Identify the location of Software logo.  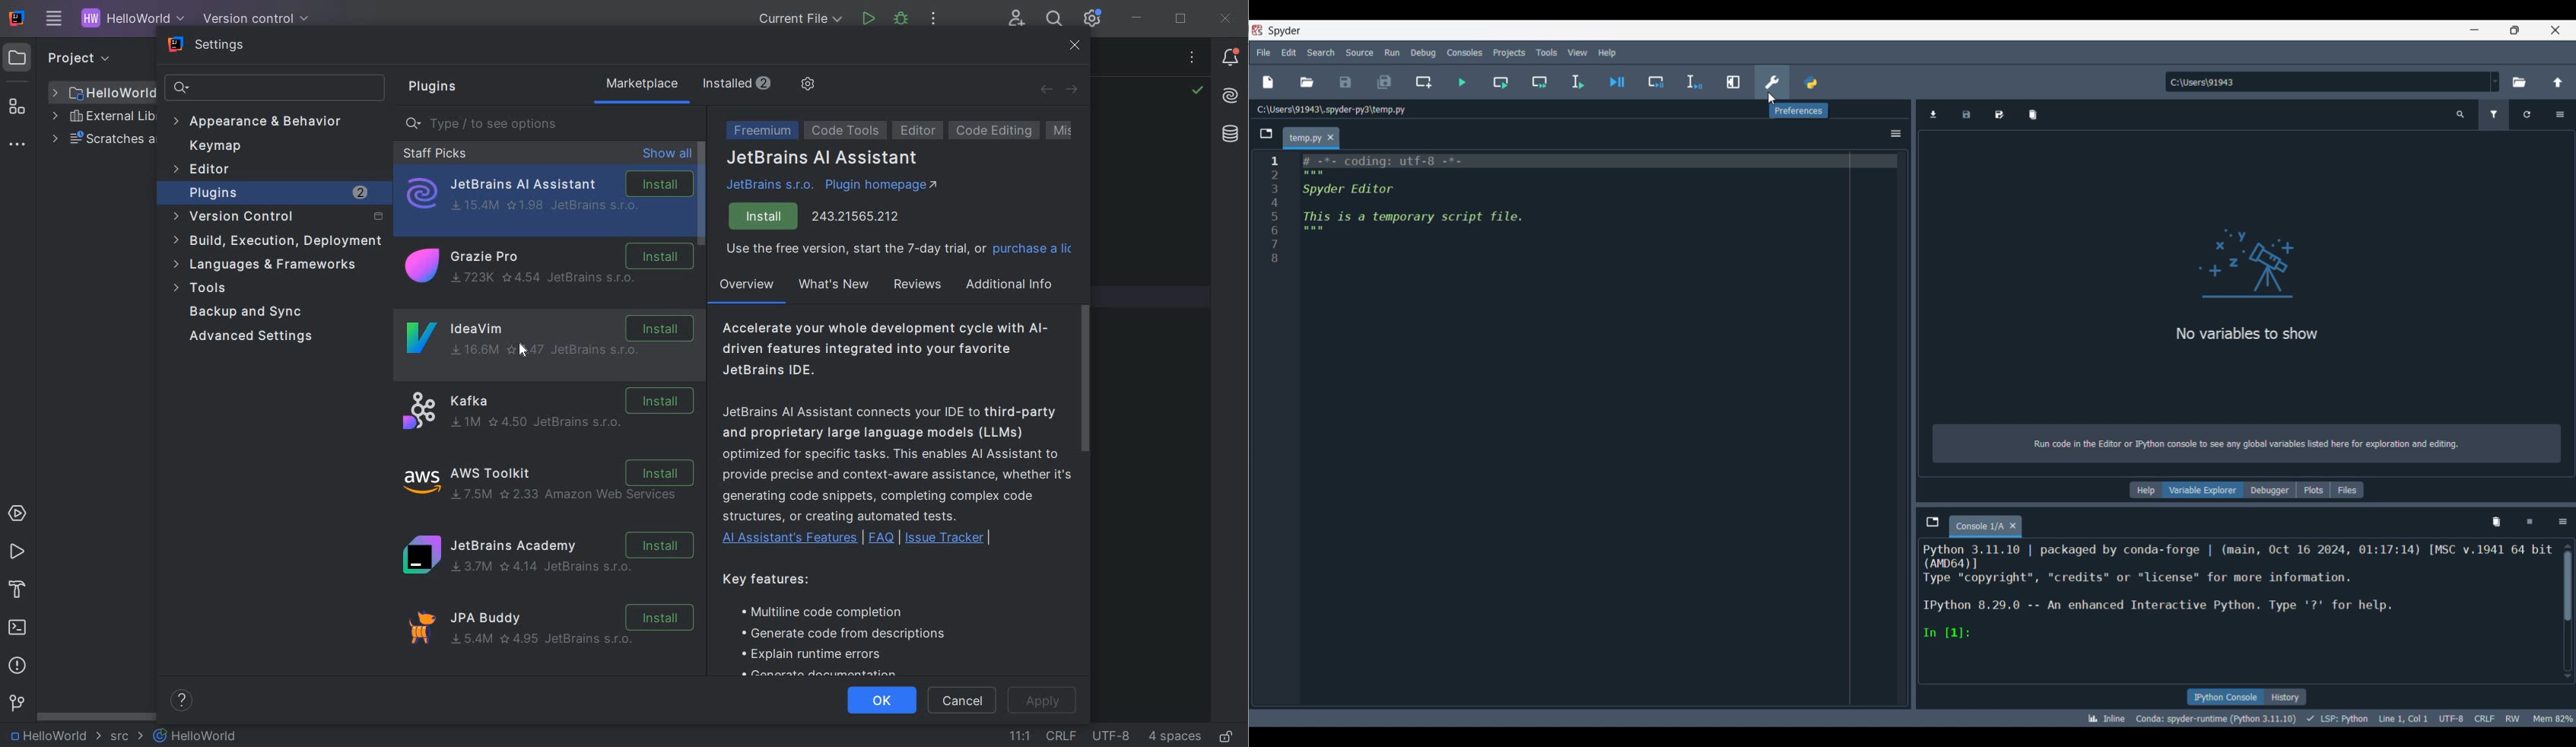
(1257, 30).